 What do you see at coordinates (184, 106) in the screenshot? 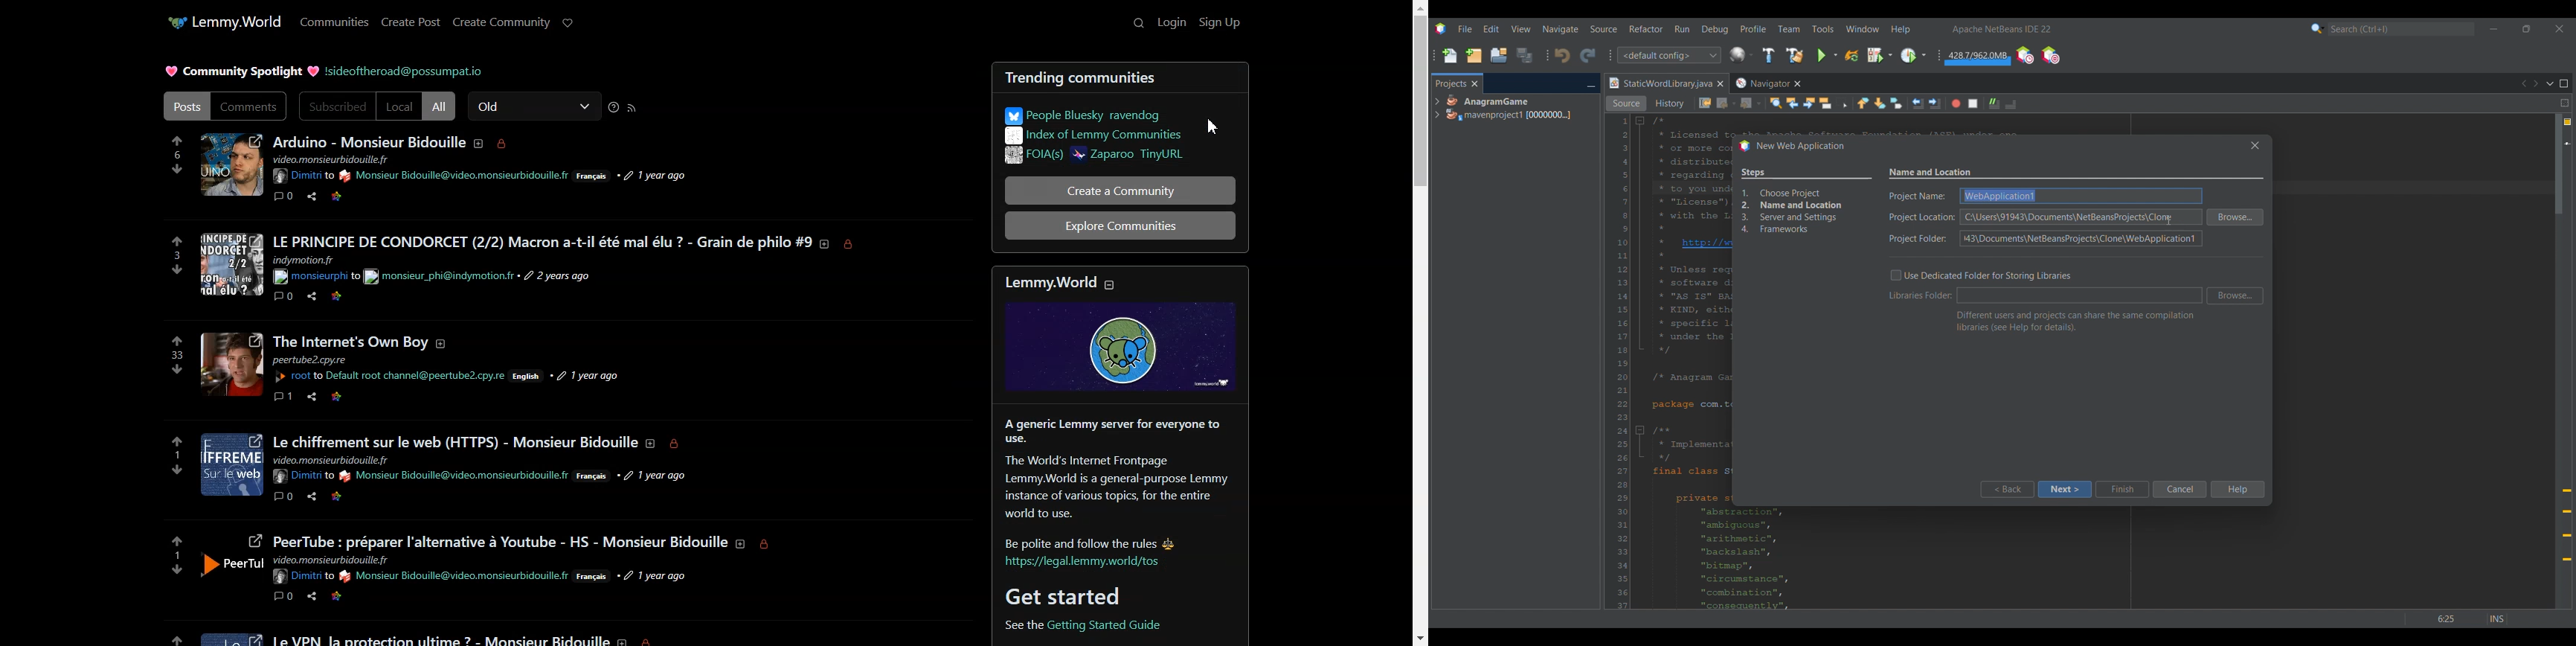
I see `Posts` at bounding box center [184, 106].